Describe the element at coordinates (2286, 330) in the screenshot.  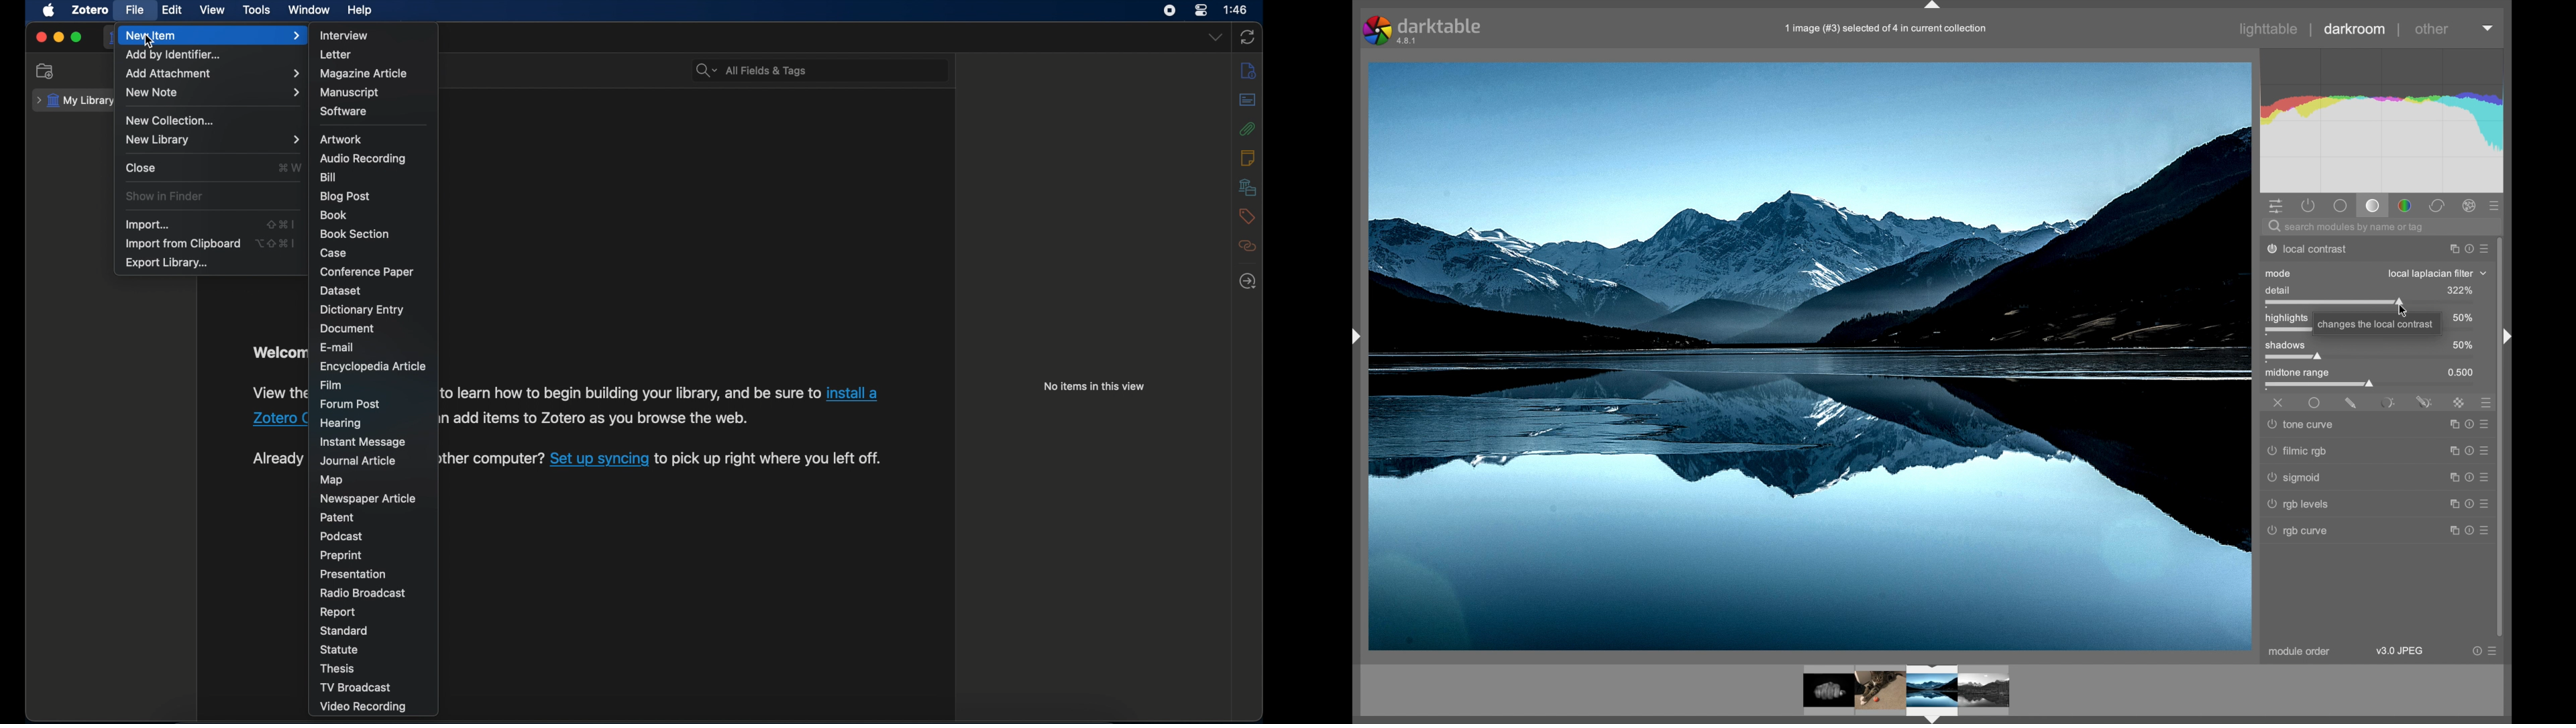
I see `slider` at that location.